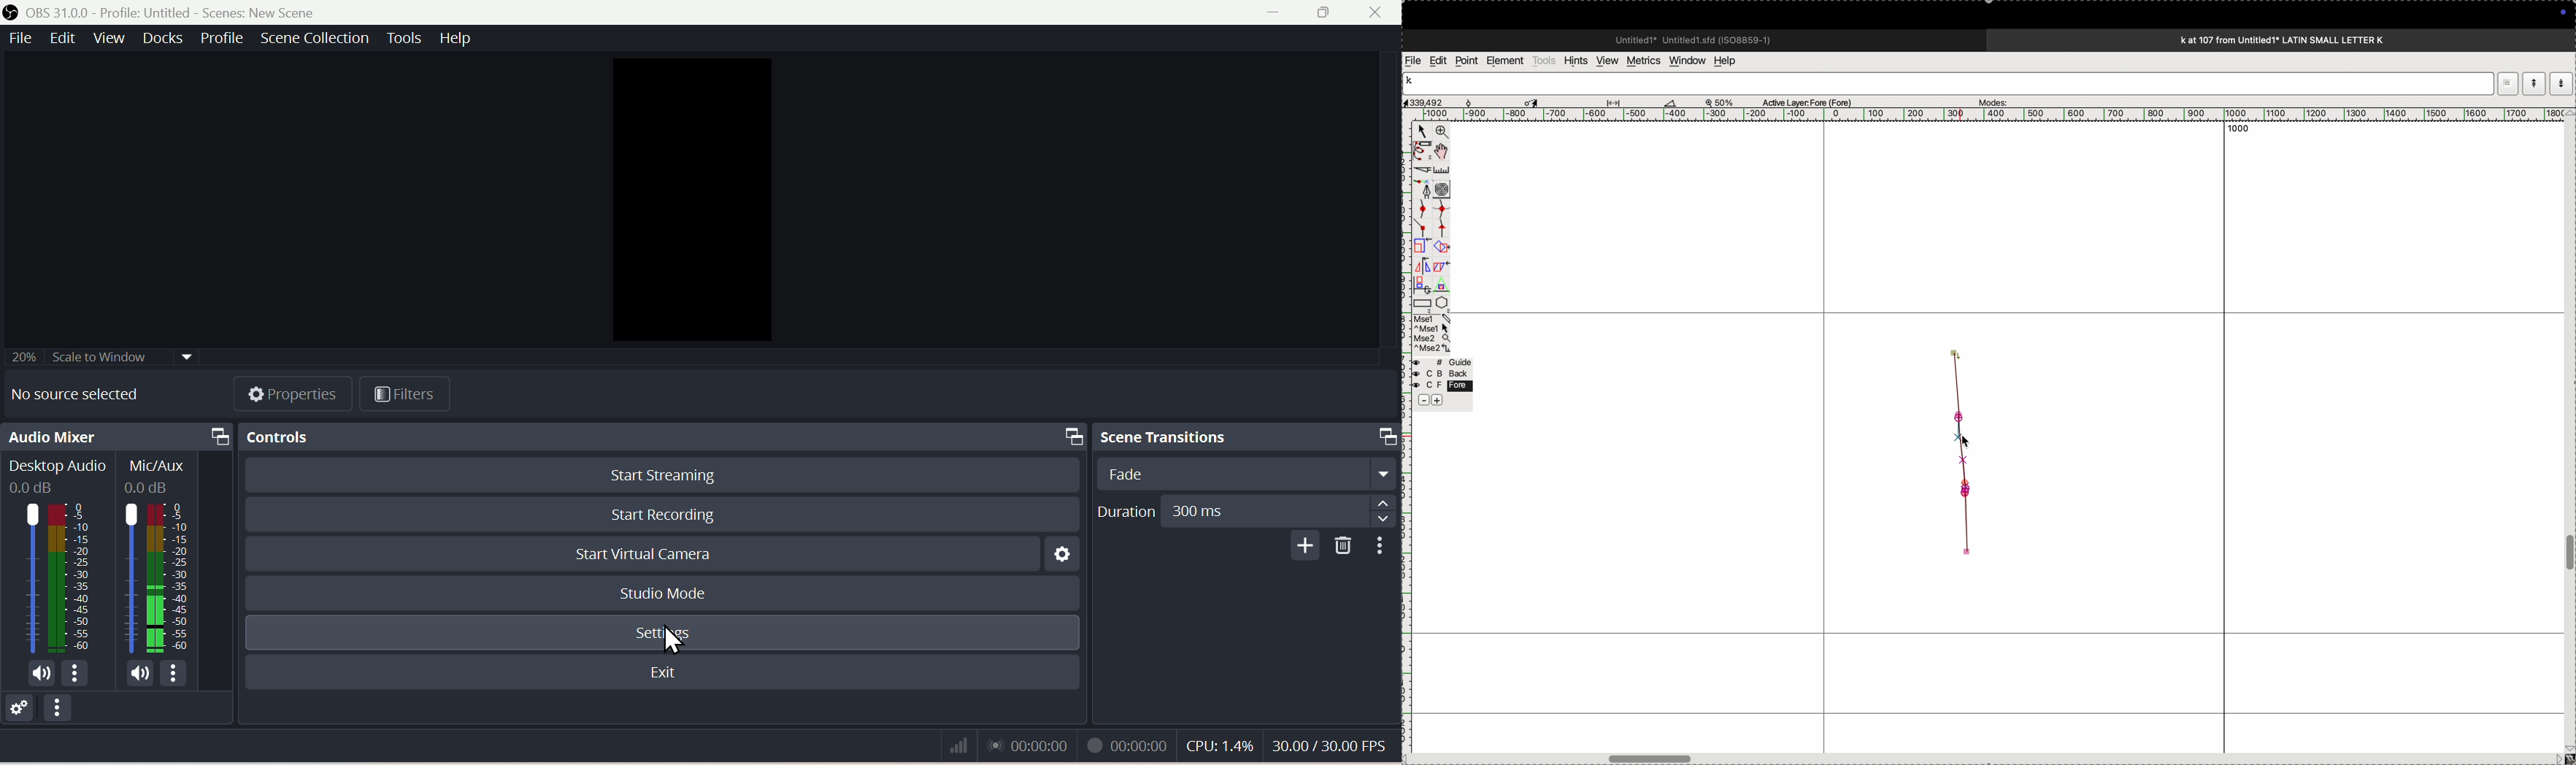 The height and width of the screenshot is (784, 2576). Describe the element at coordinates (1380, 546) in the screenshot. I see `More options` at that location.